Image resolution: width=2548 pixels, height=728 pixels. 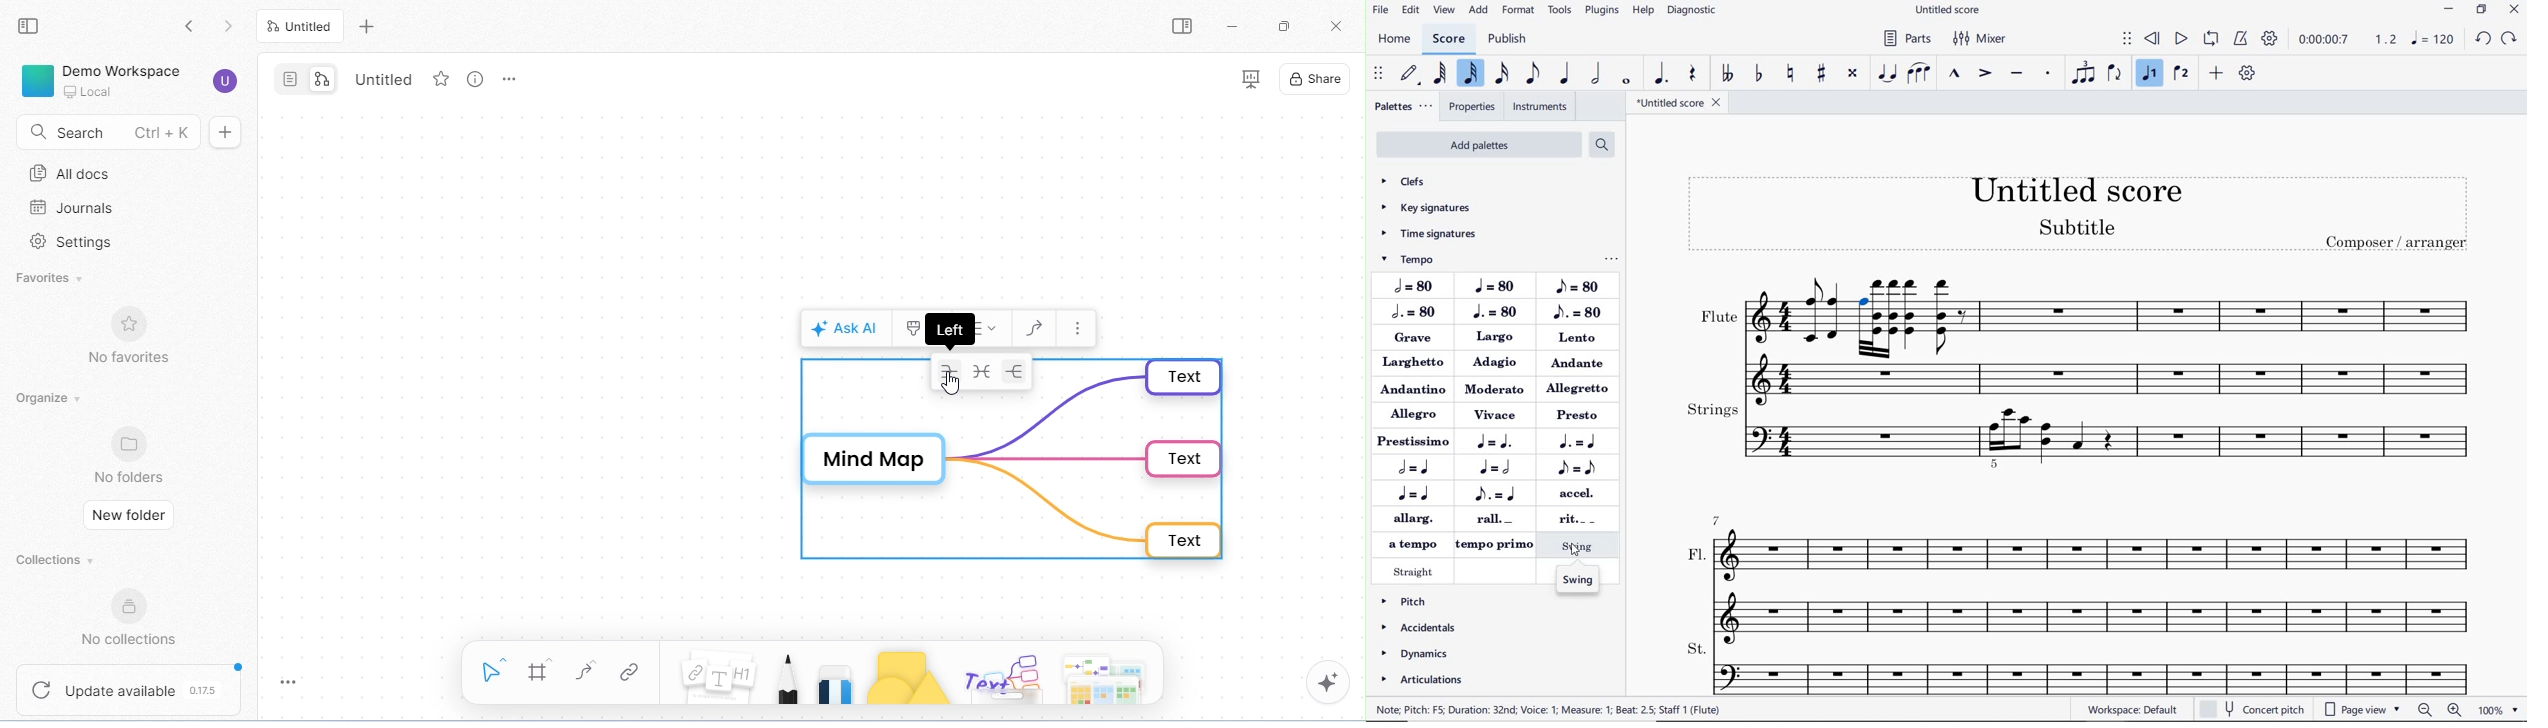 What do you see at coordinates (2253, 710) in the screenshot?
I see `concert pitch` at bounding box center [2253, 710].